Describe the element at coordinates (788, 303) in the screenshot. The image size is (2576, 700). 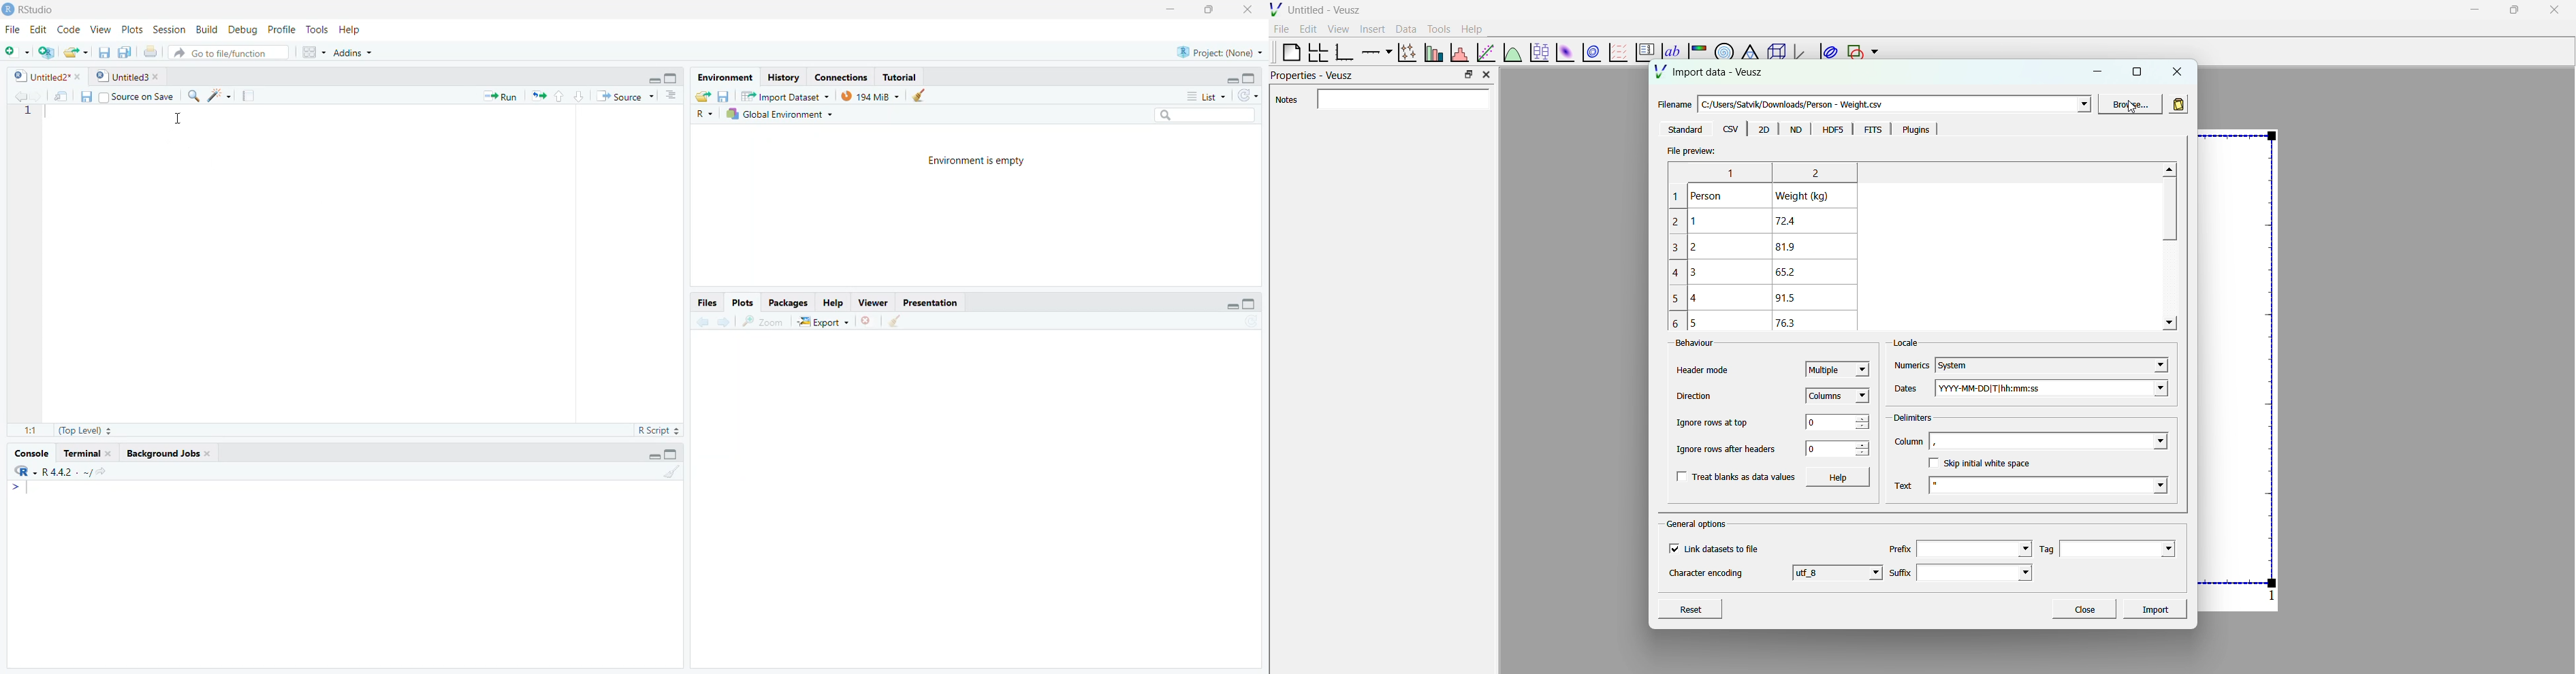
I see `Packages.` at that location.